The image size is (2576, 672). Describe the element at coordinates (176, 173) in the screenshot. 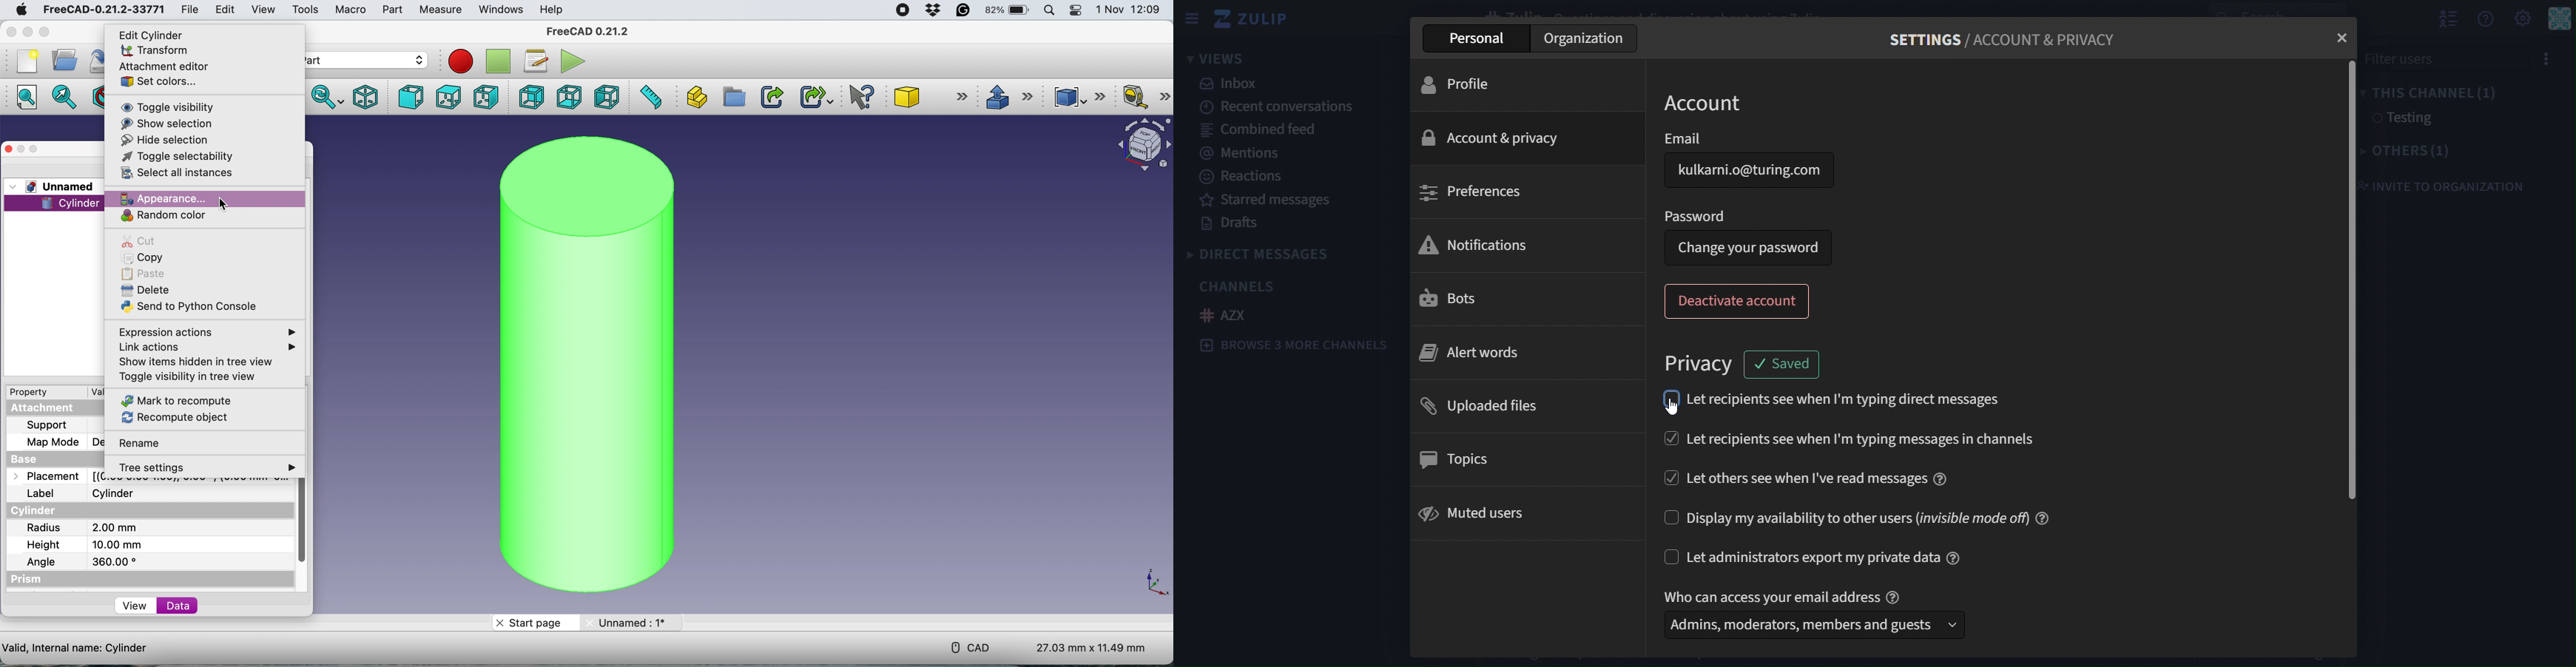

I see `select all instances` at that location.